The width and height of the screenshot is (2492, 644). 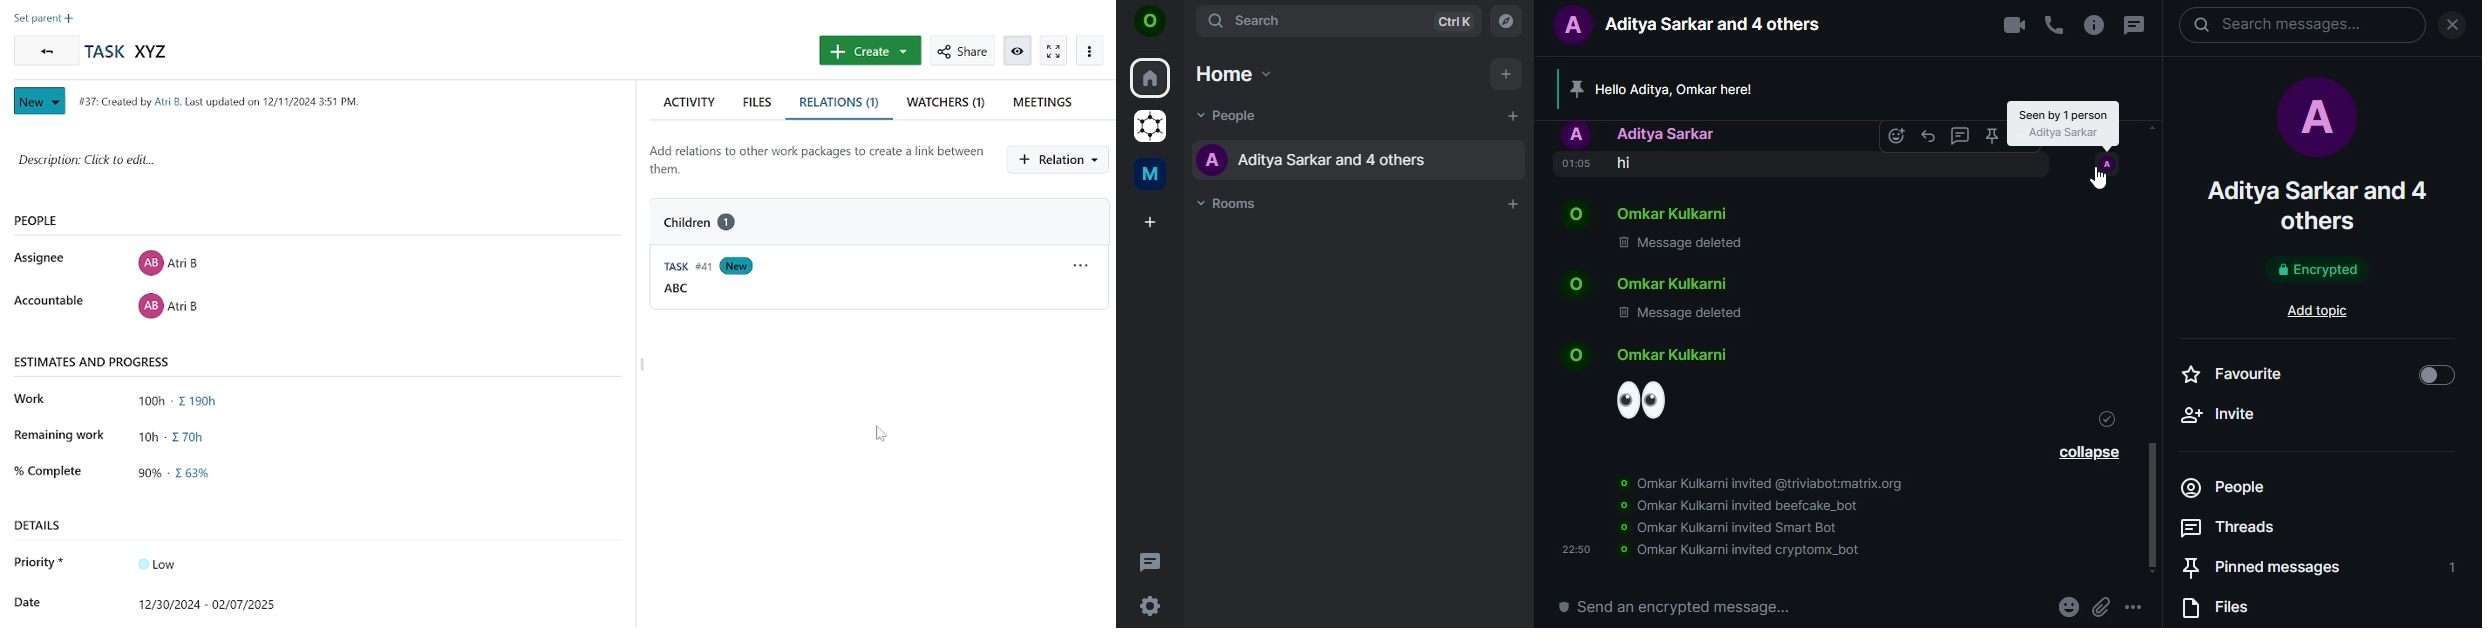 I want to click on threads, so click(x=1150, y=561).